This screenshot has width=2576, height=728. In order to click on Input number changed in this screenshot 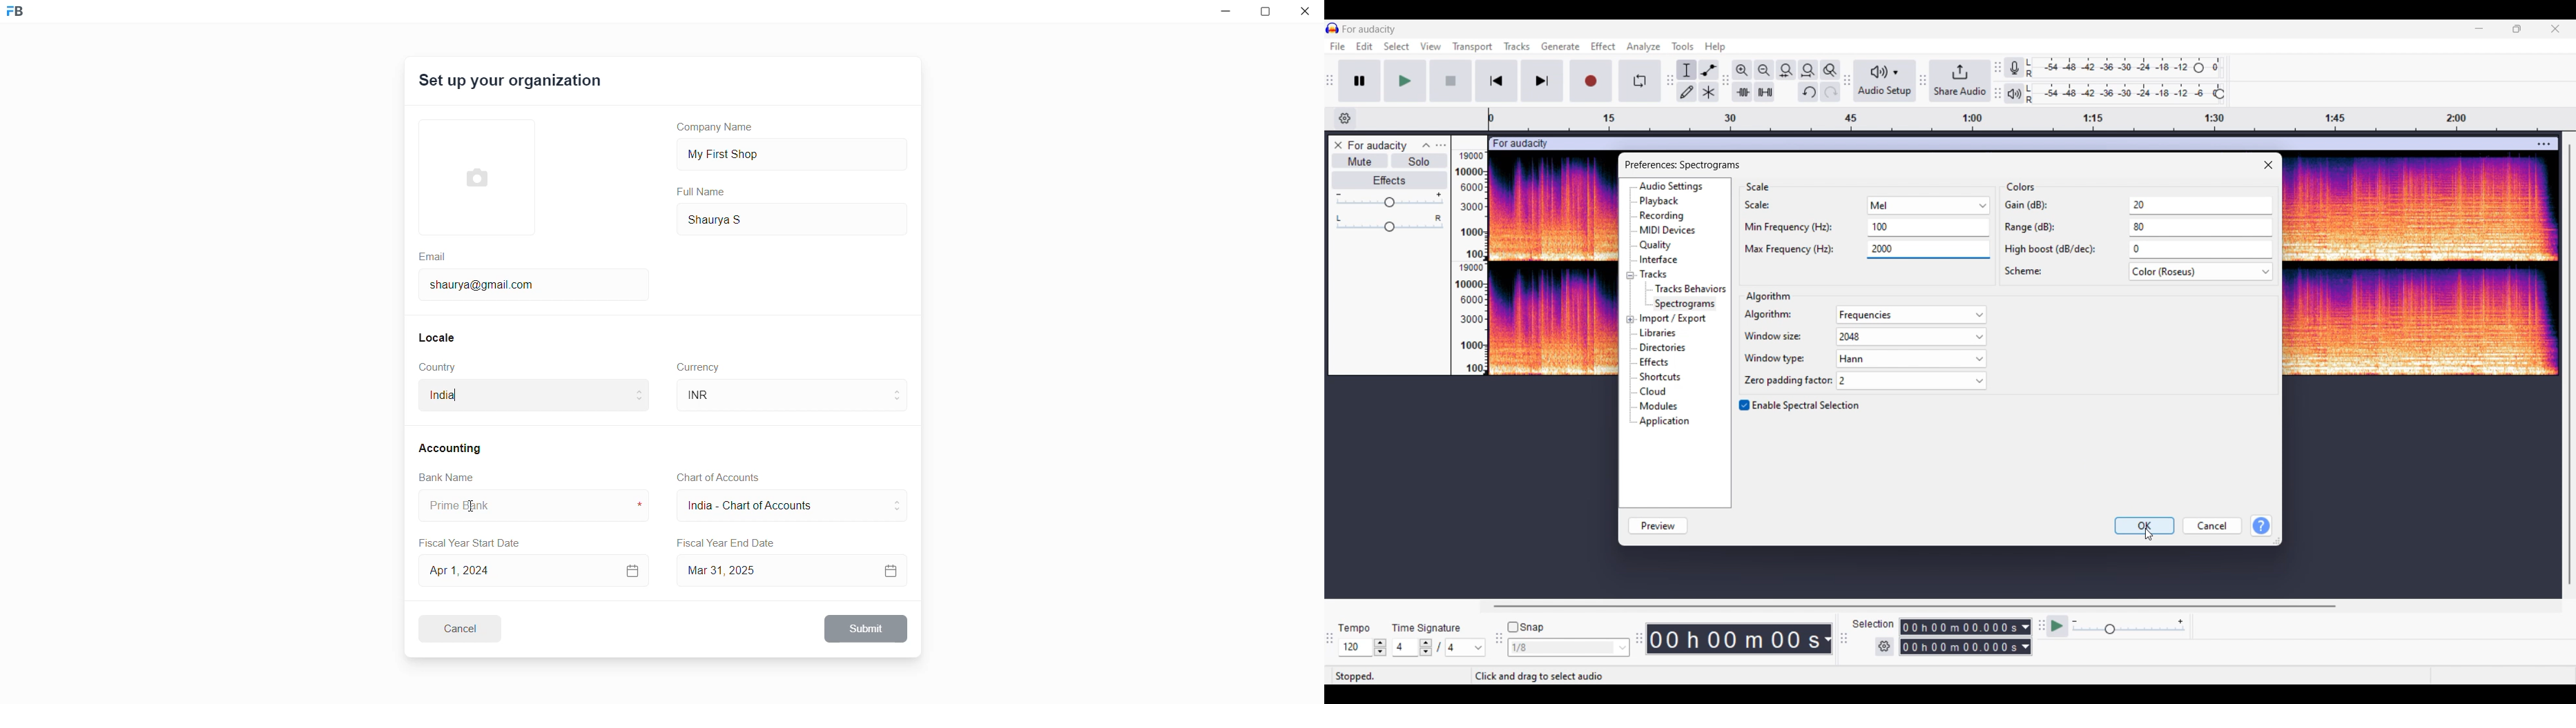, I will do `click(1882, 249)`.